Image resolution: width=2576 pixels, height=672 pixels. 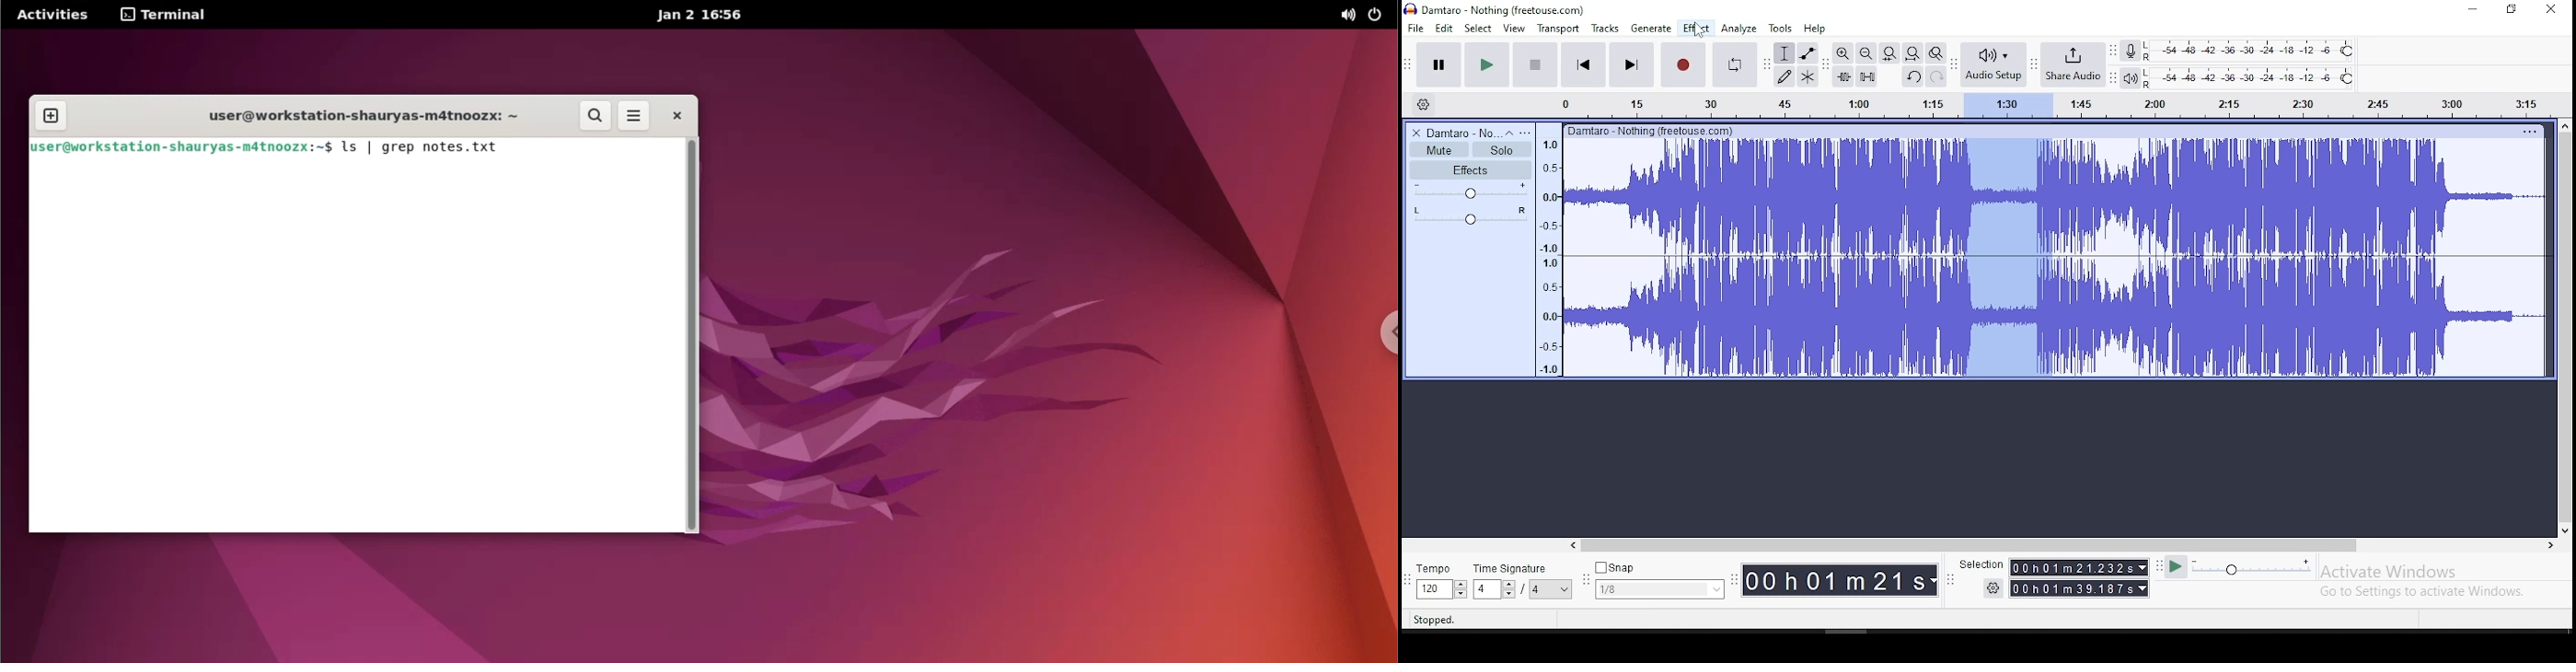 What do you see at coordinates (1815, 29) in the screenshot?
I see `help` at bounding box center [1815, 29].